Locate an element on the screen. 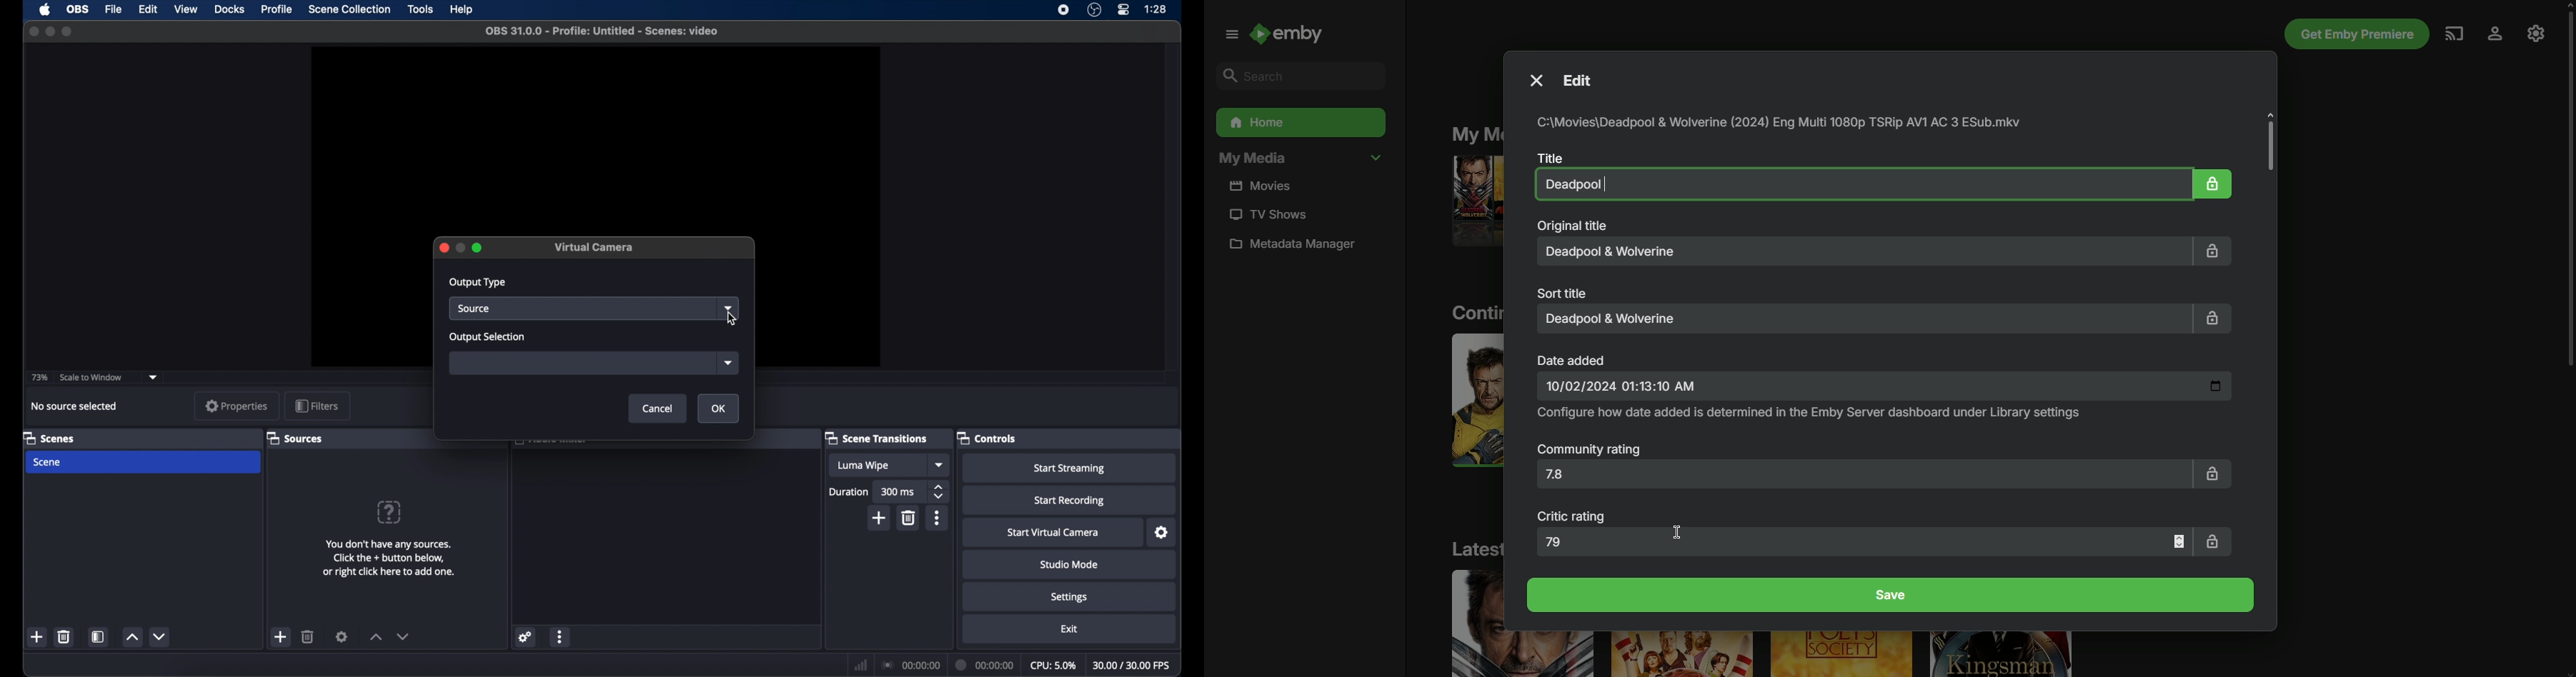  time is located at coordinates (1155, 9).